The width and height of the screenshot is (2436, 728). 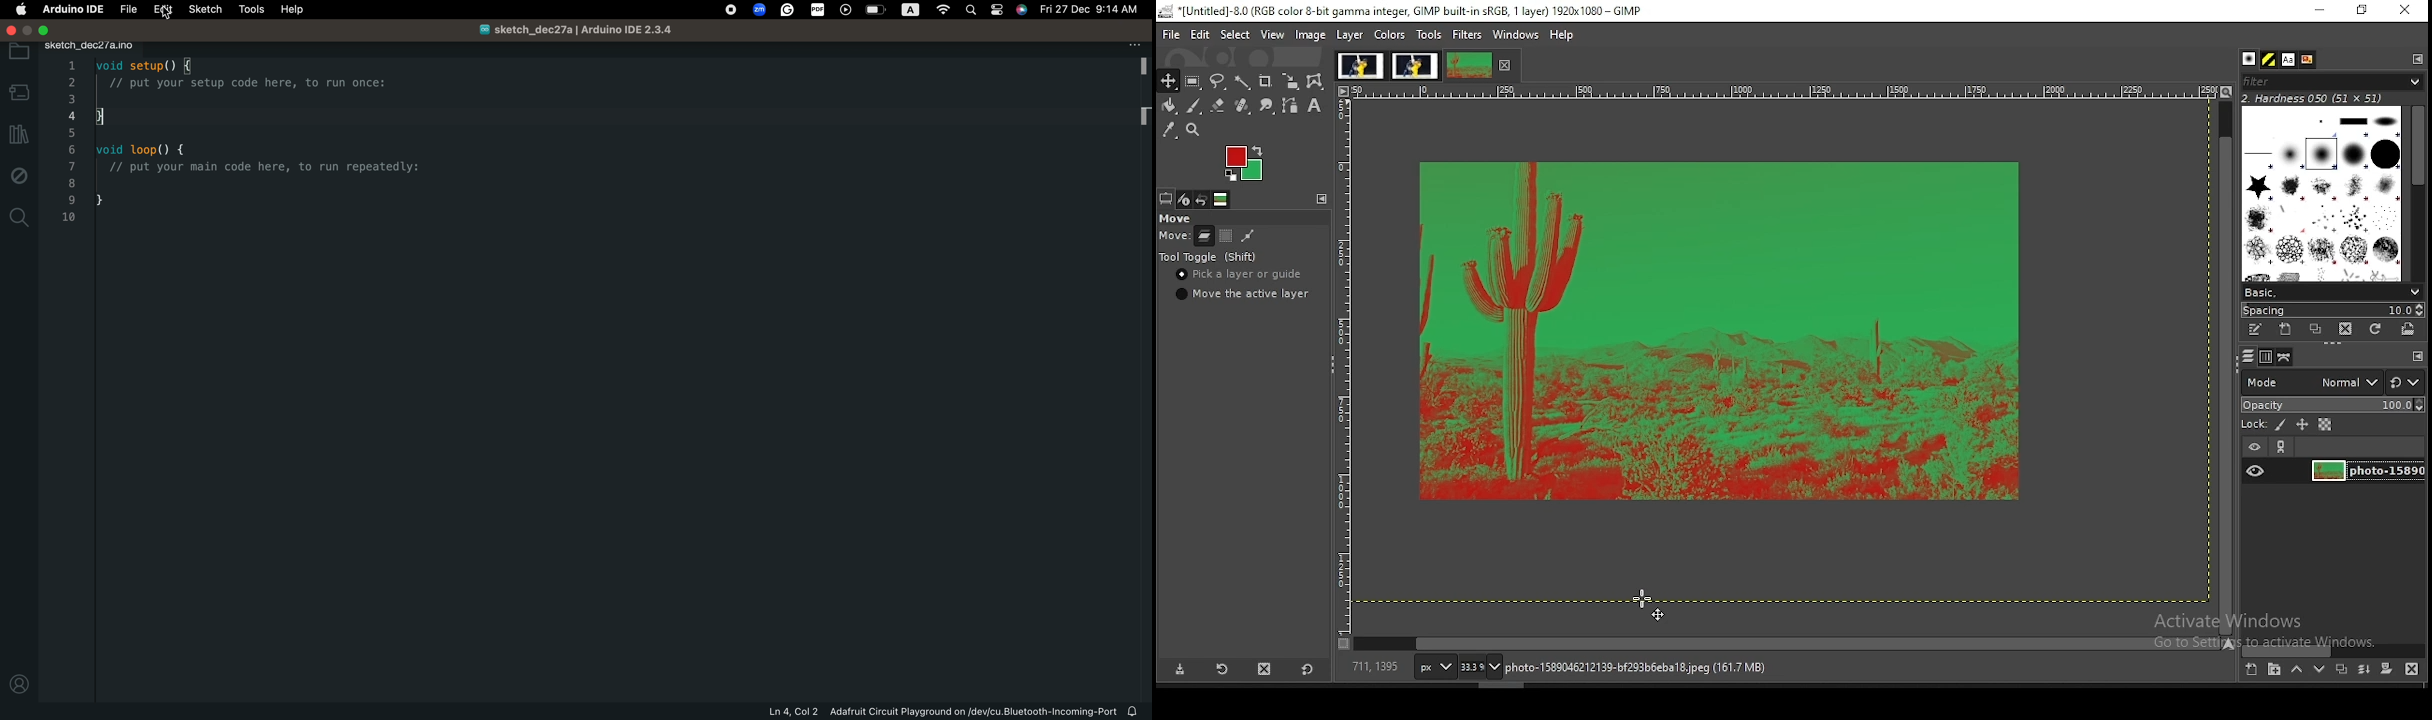 I want to click on paint brush tool, so click(x=1195, y=106).